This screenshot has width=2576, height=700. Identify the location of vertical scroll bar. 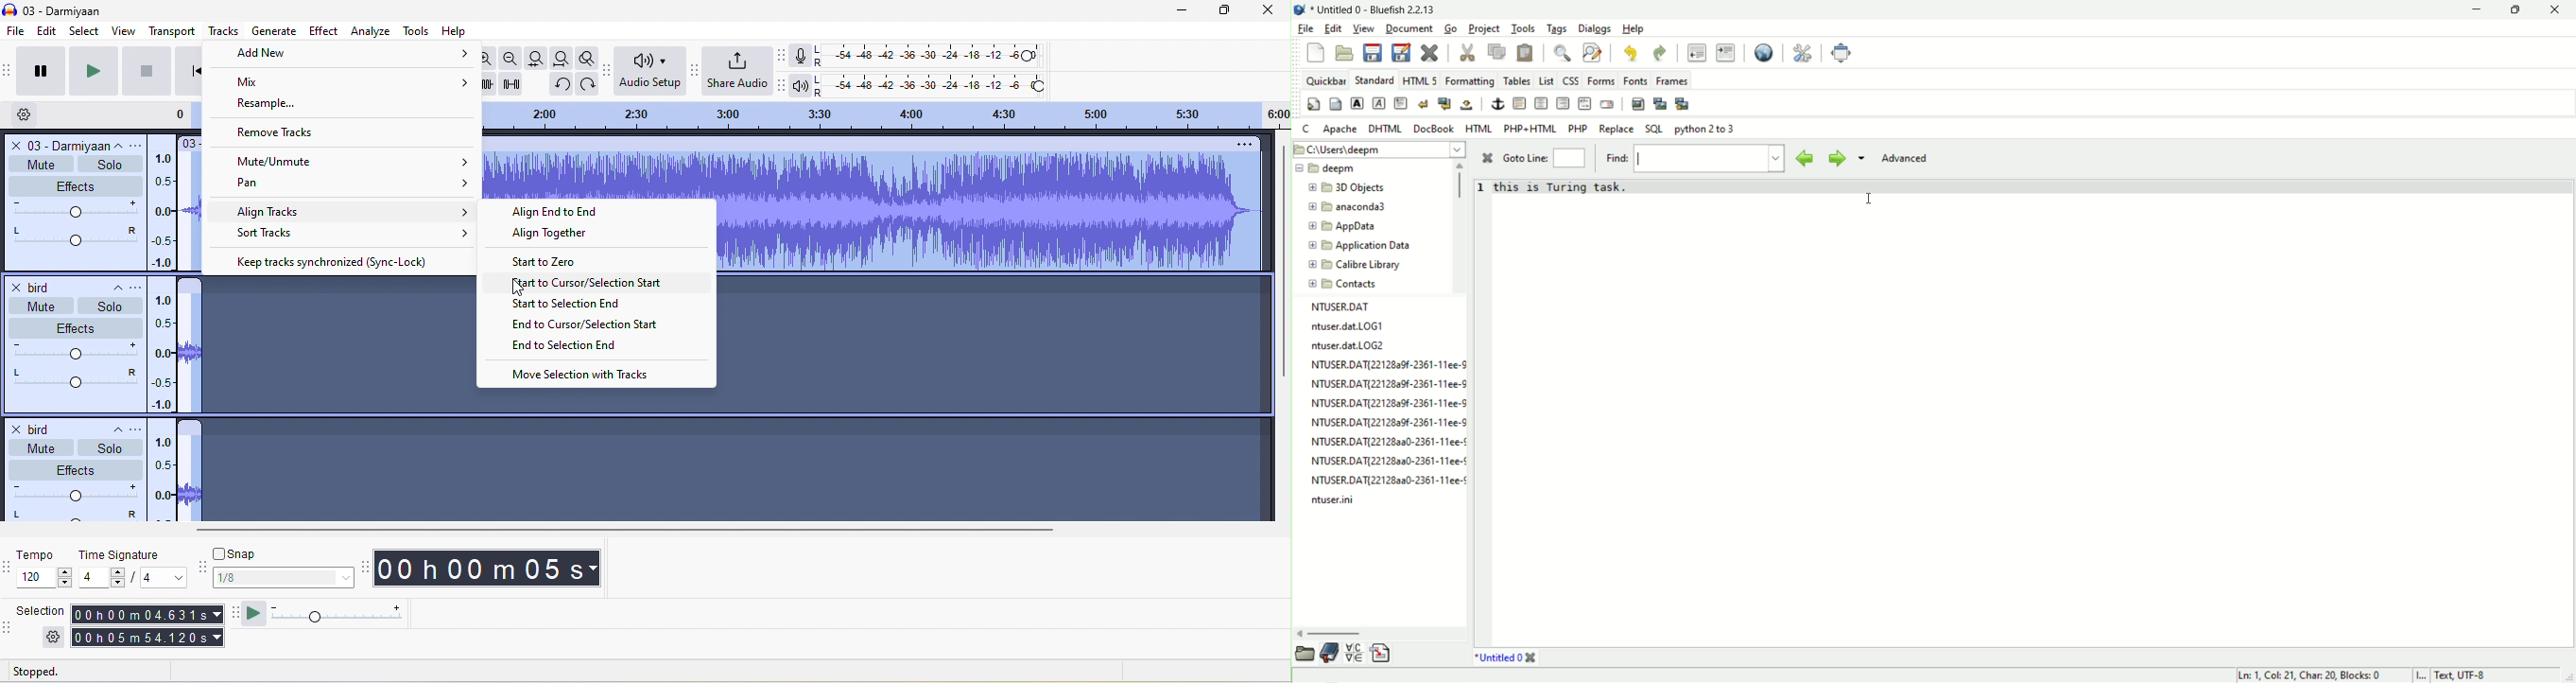
(1463, 182).